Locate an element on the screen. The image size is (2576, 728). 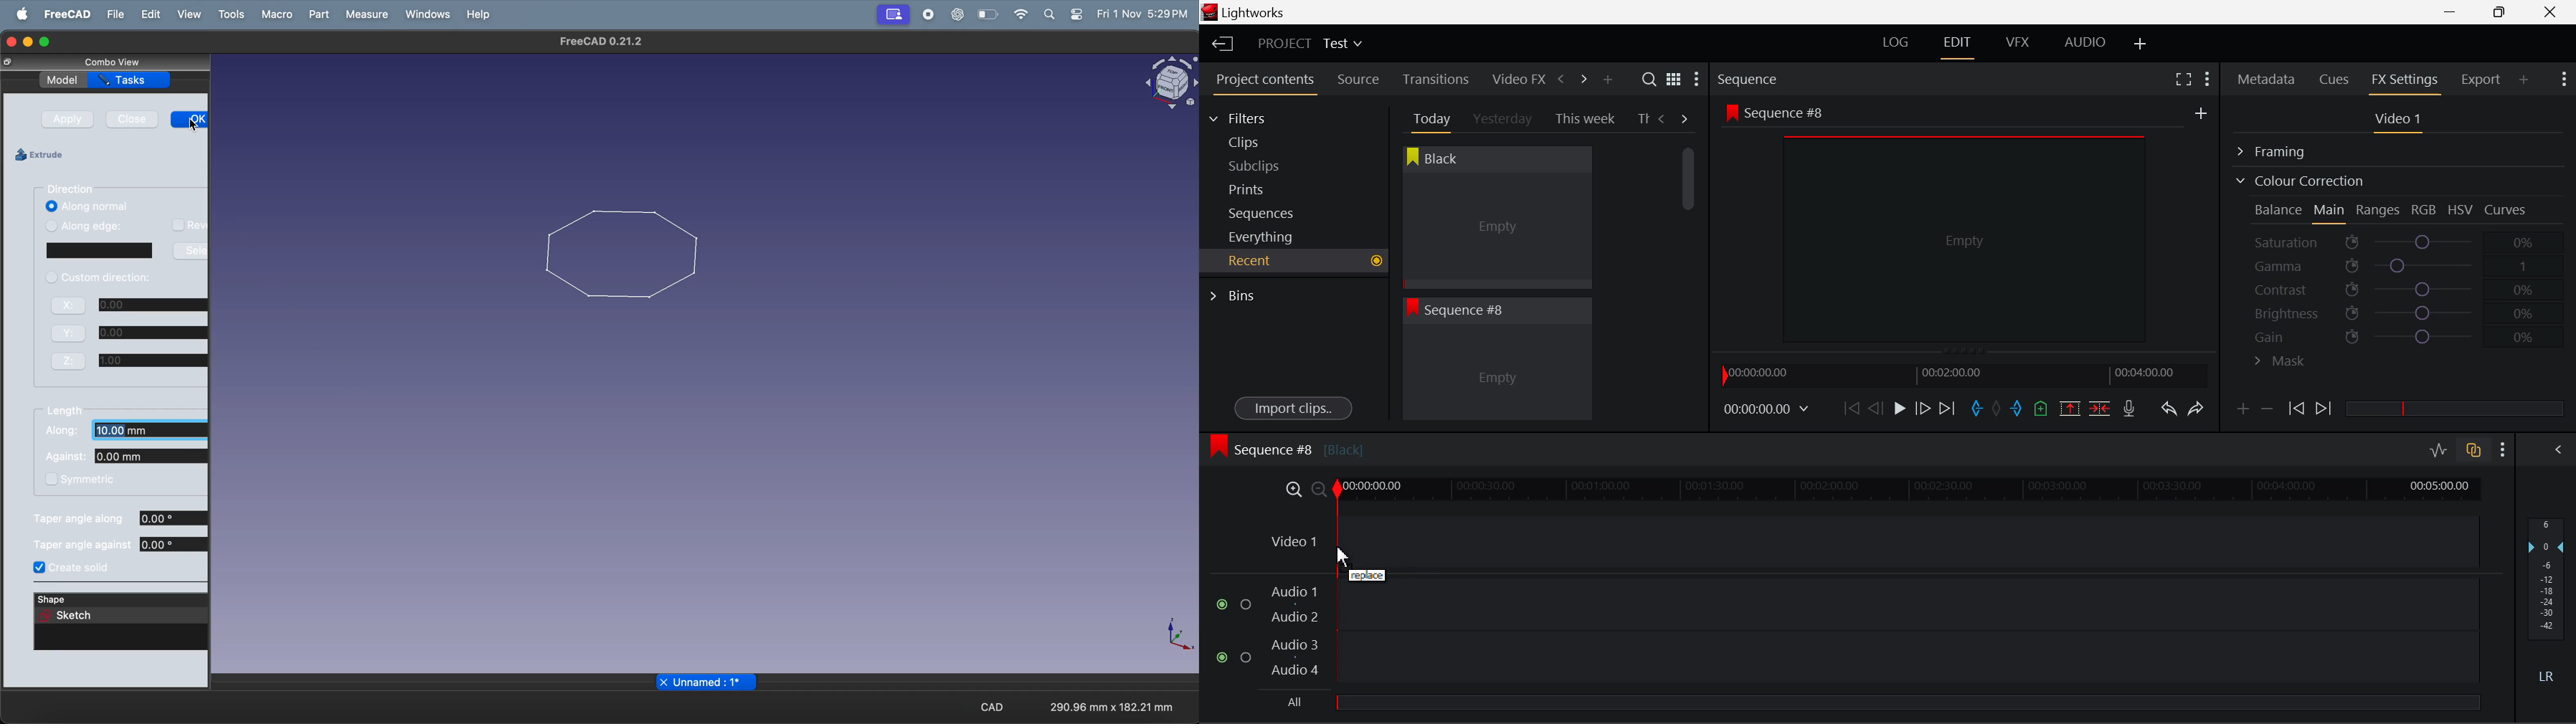
chat gpt is located at coordinates (956, 14).